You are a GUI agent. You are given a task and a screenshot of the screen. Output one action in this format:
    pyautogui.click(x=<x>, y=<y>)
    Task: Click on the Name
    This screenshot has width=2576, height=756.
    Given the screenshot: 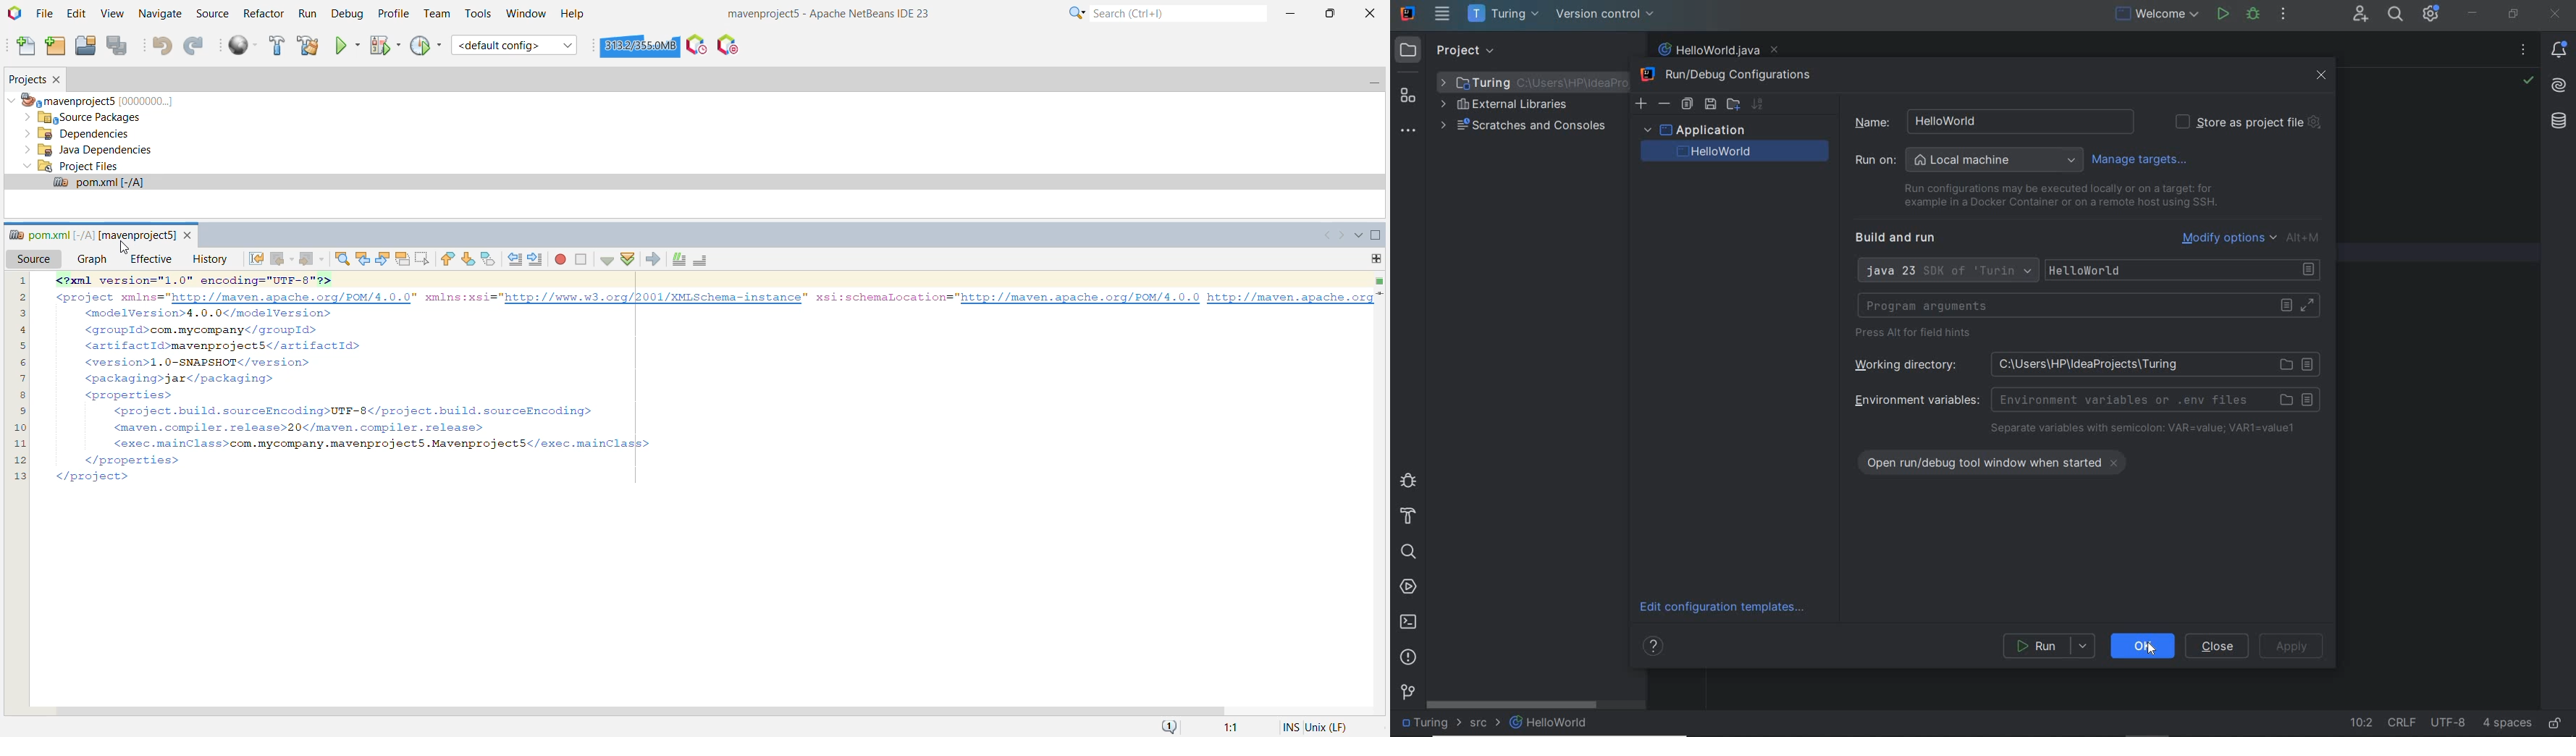 What is the action you would take?
    pyautogui.click(x=1986, y=121)
    